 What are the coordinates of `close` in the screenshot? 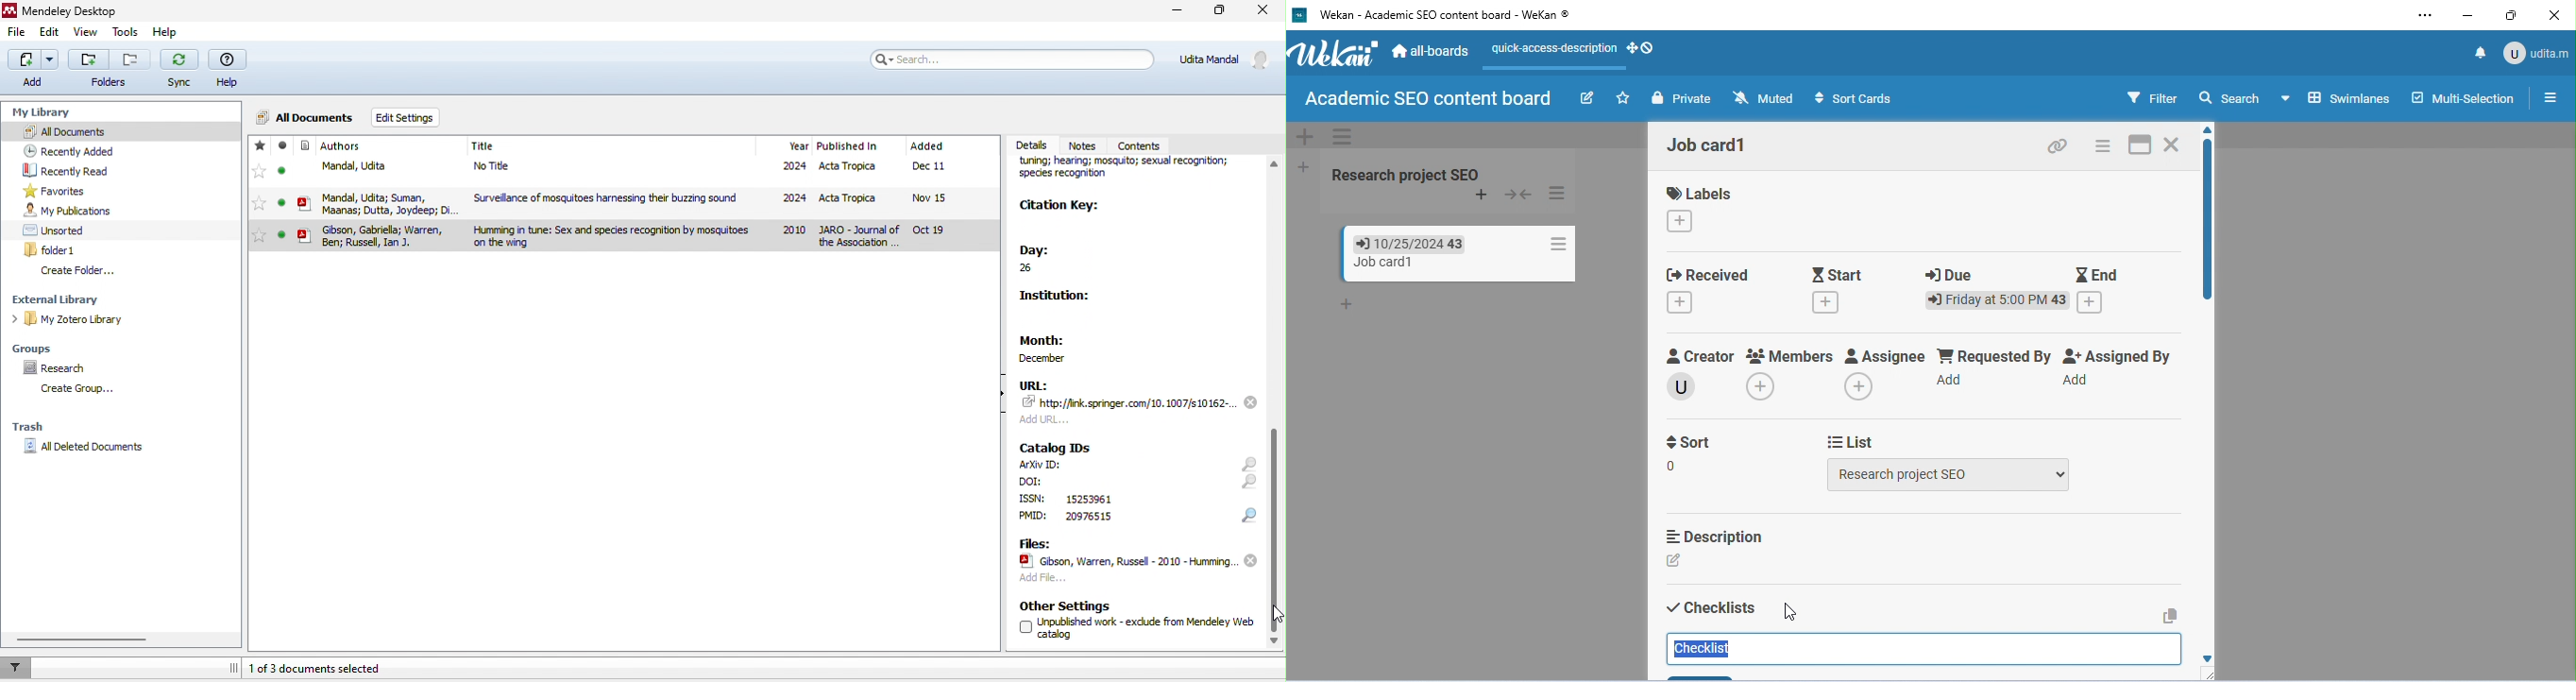 It's located at (1262, 13).